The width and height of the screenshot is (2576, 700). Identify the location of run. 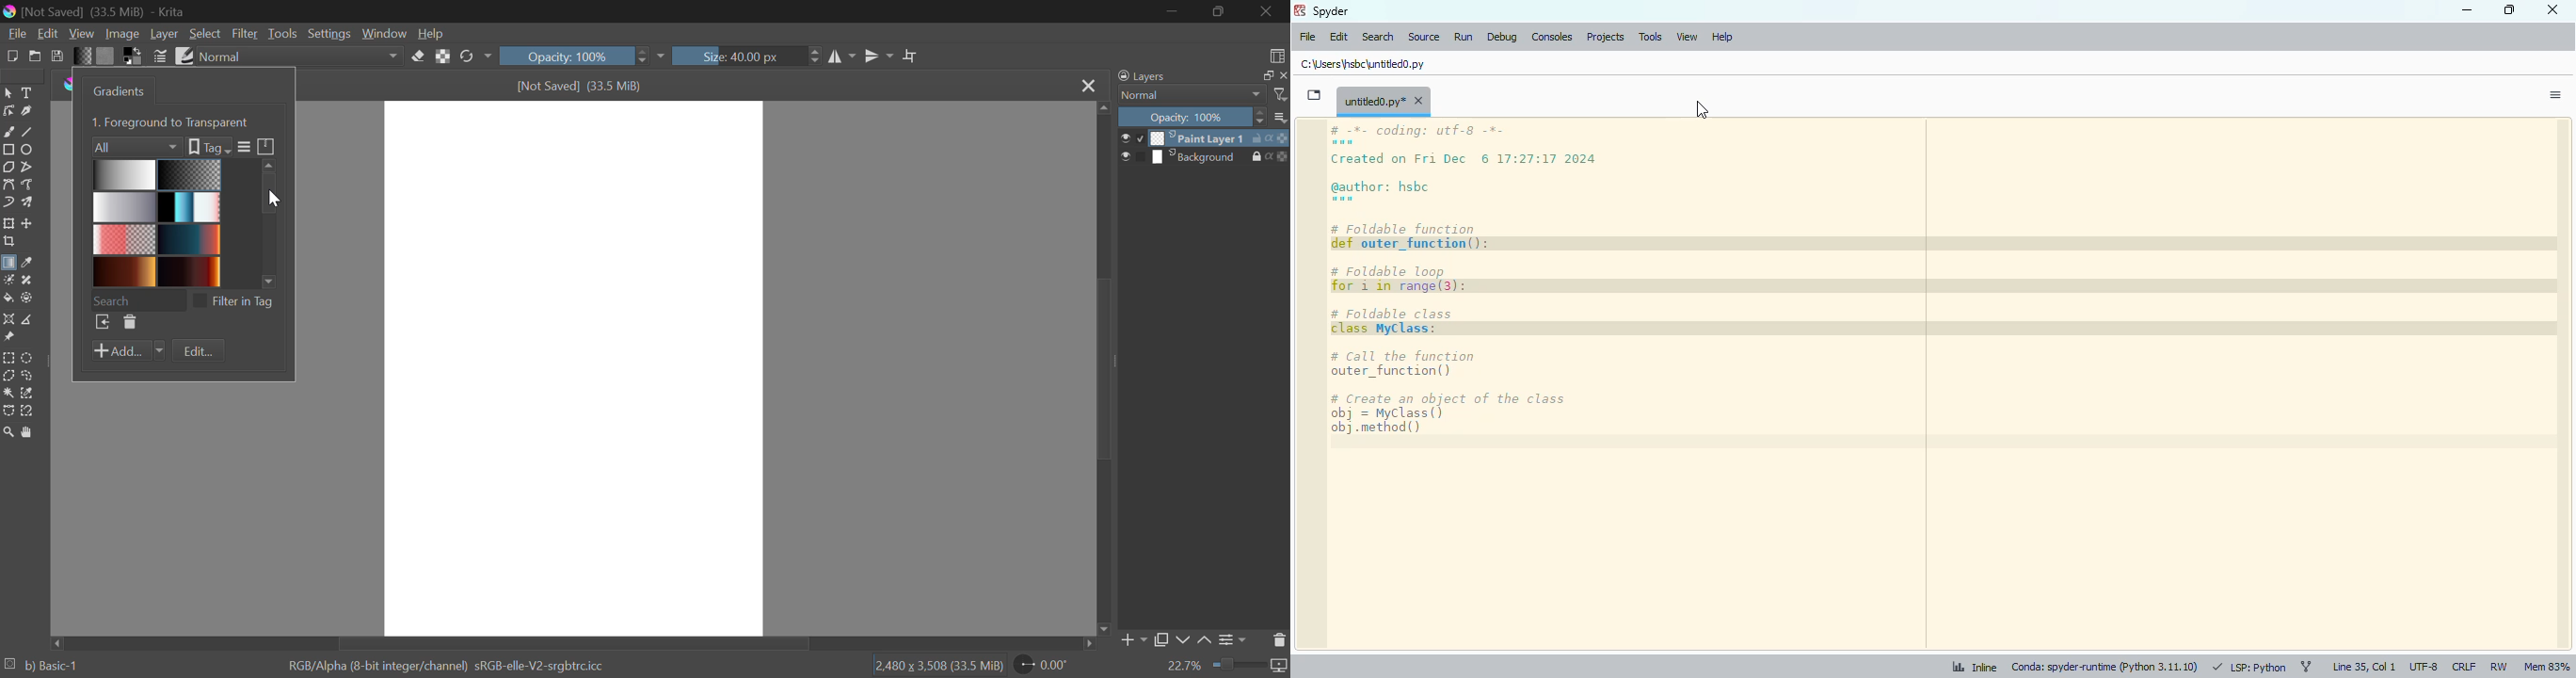
(1463, 37).